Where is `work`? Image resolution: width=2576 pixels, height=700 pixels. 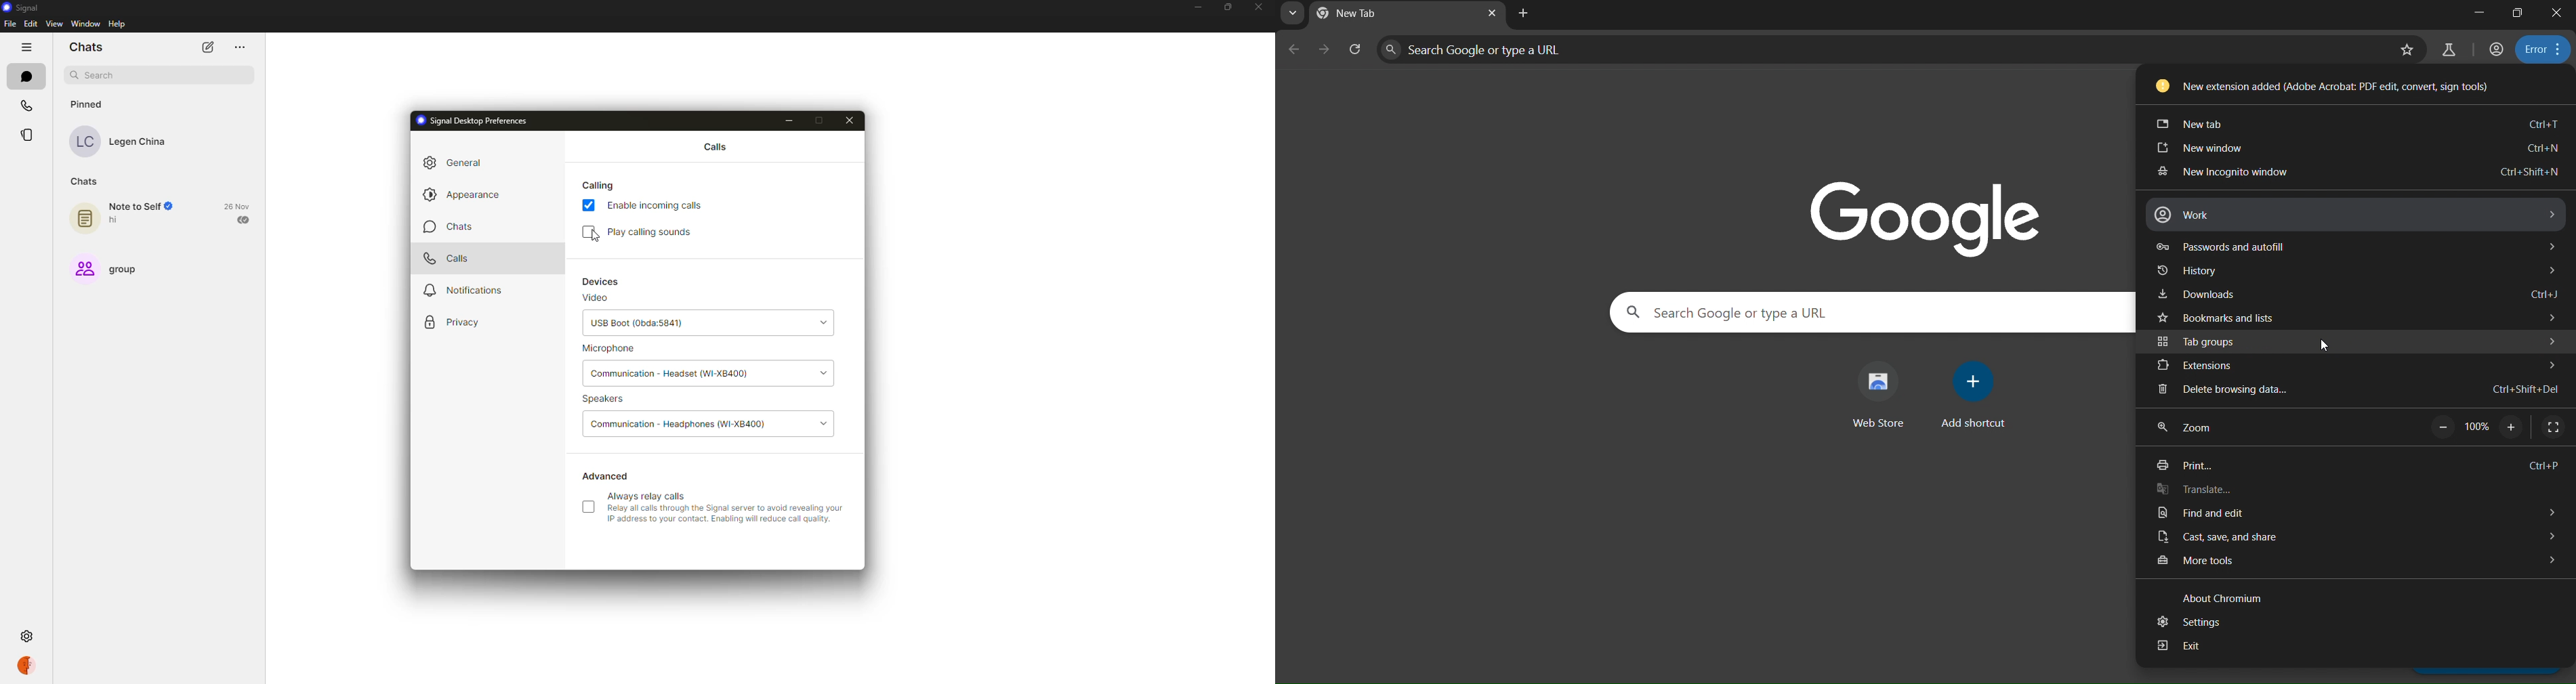
work is located at coordinates (2355, 215).